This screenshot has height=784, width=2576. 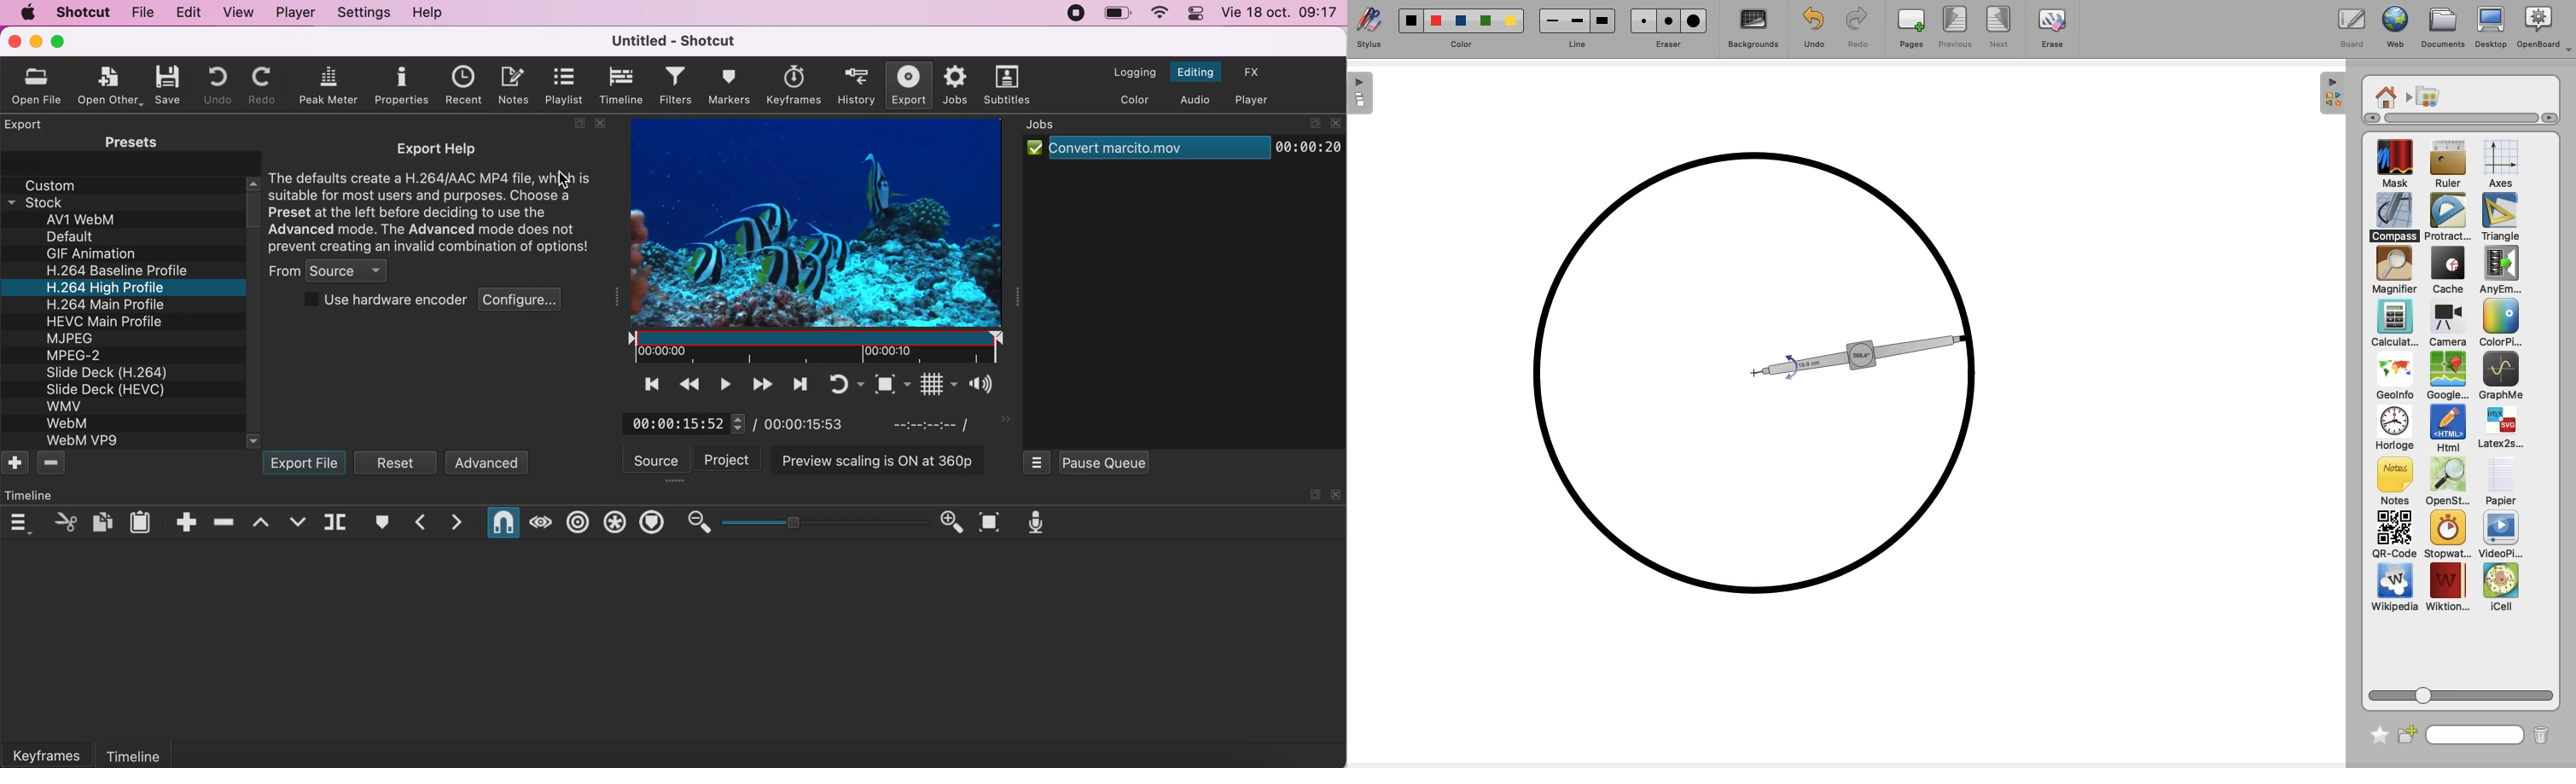 What do you see at coordinates (2446, 324) in the screenshot?
I see `Camera` at bounding box center [2446, 324].